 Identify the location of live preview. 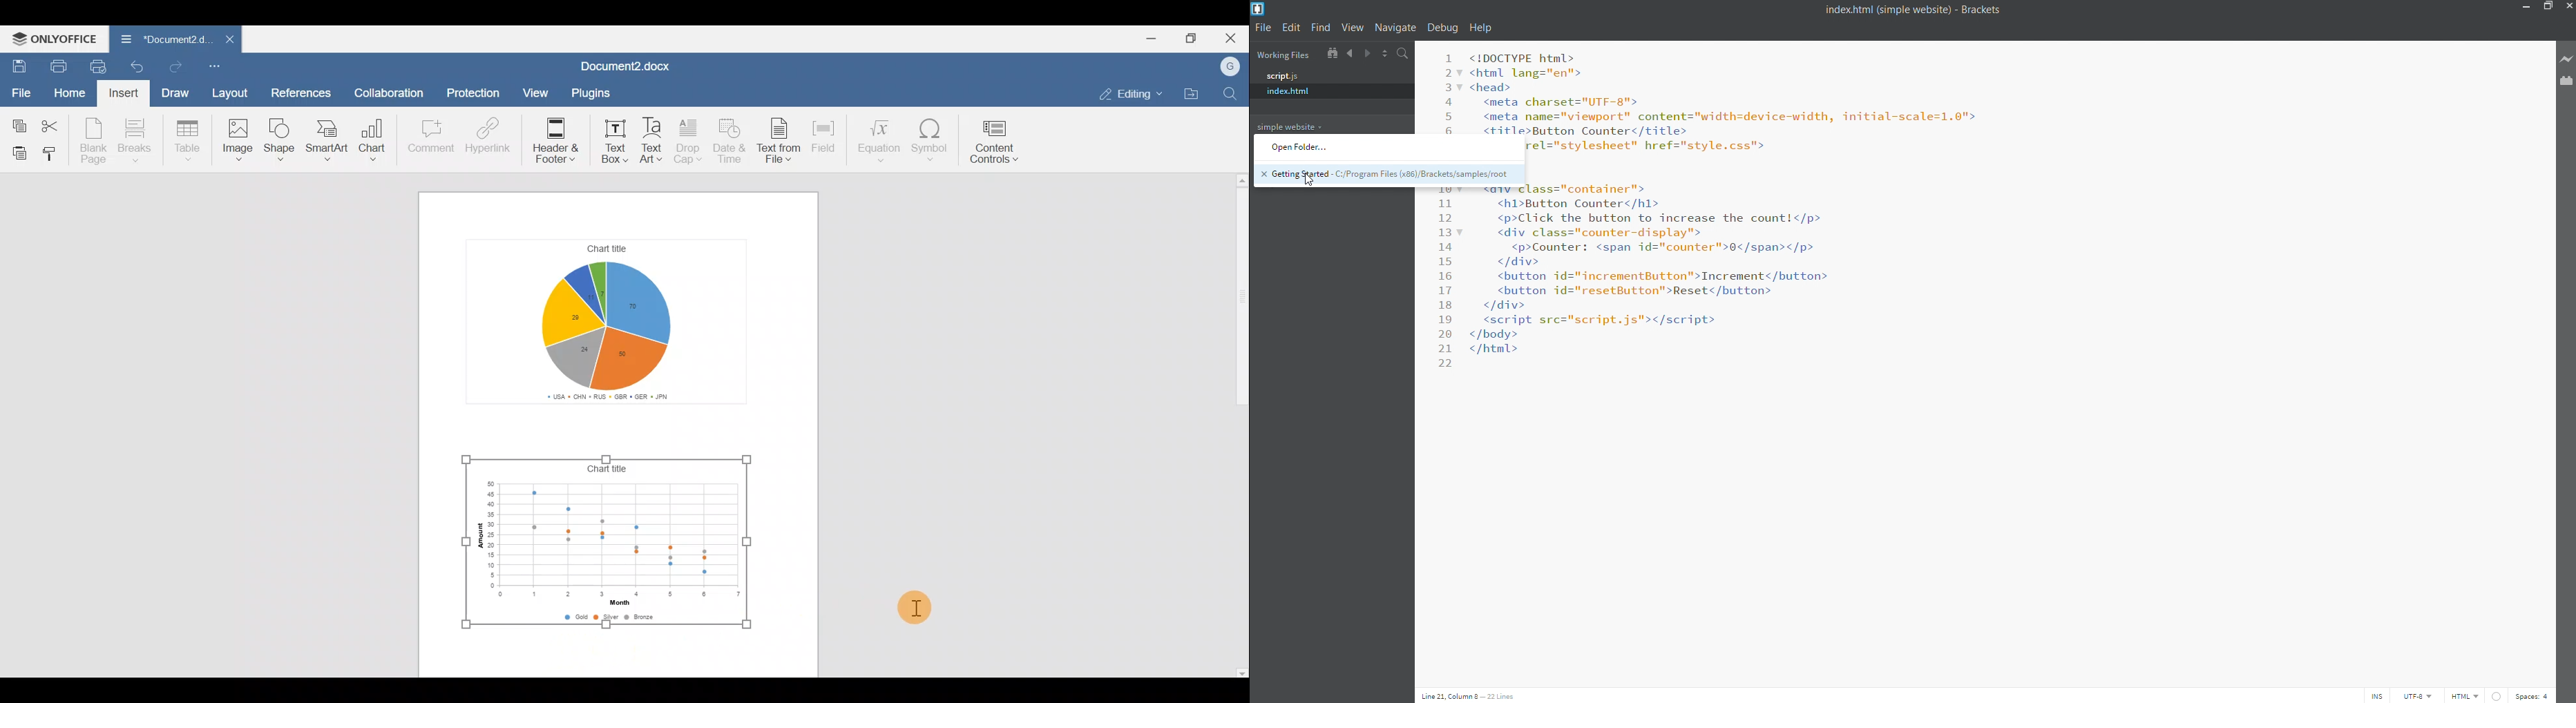
(2567, 61).